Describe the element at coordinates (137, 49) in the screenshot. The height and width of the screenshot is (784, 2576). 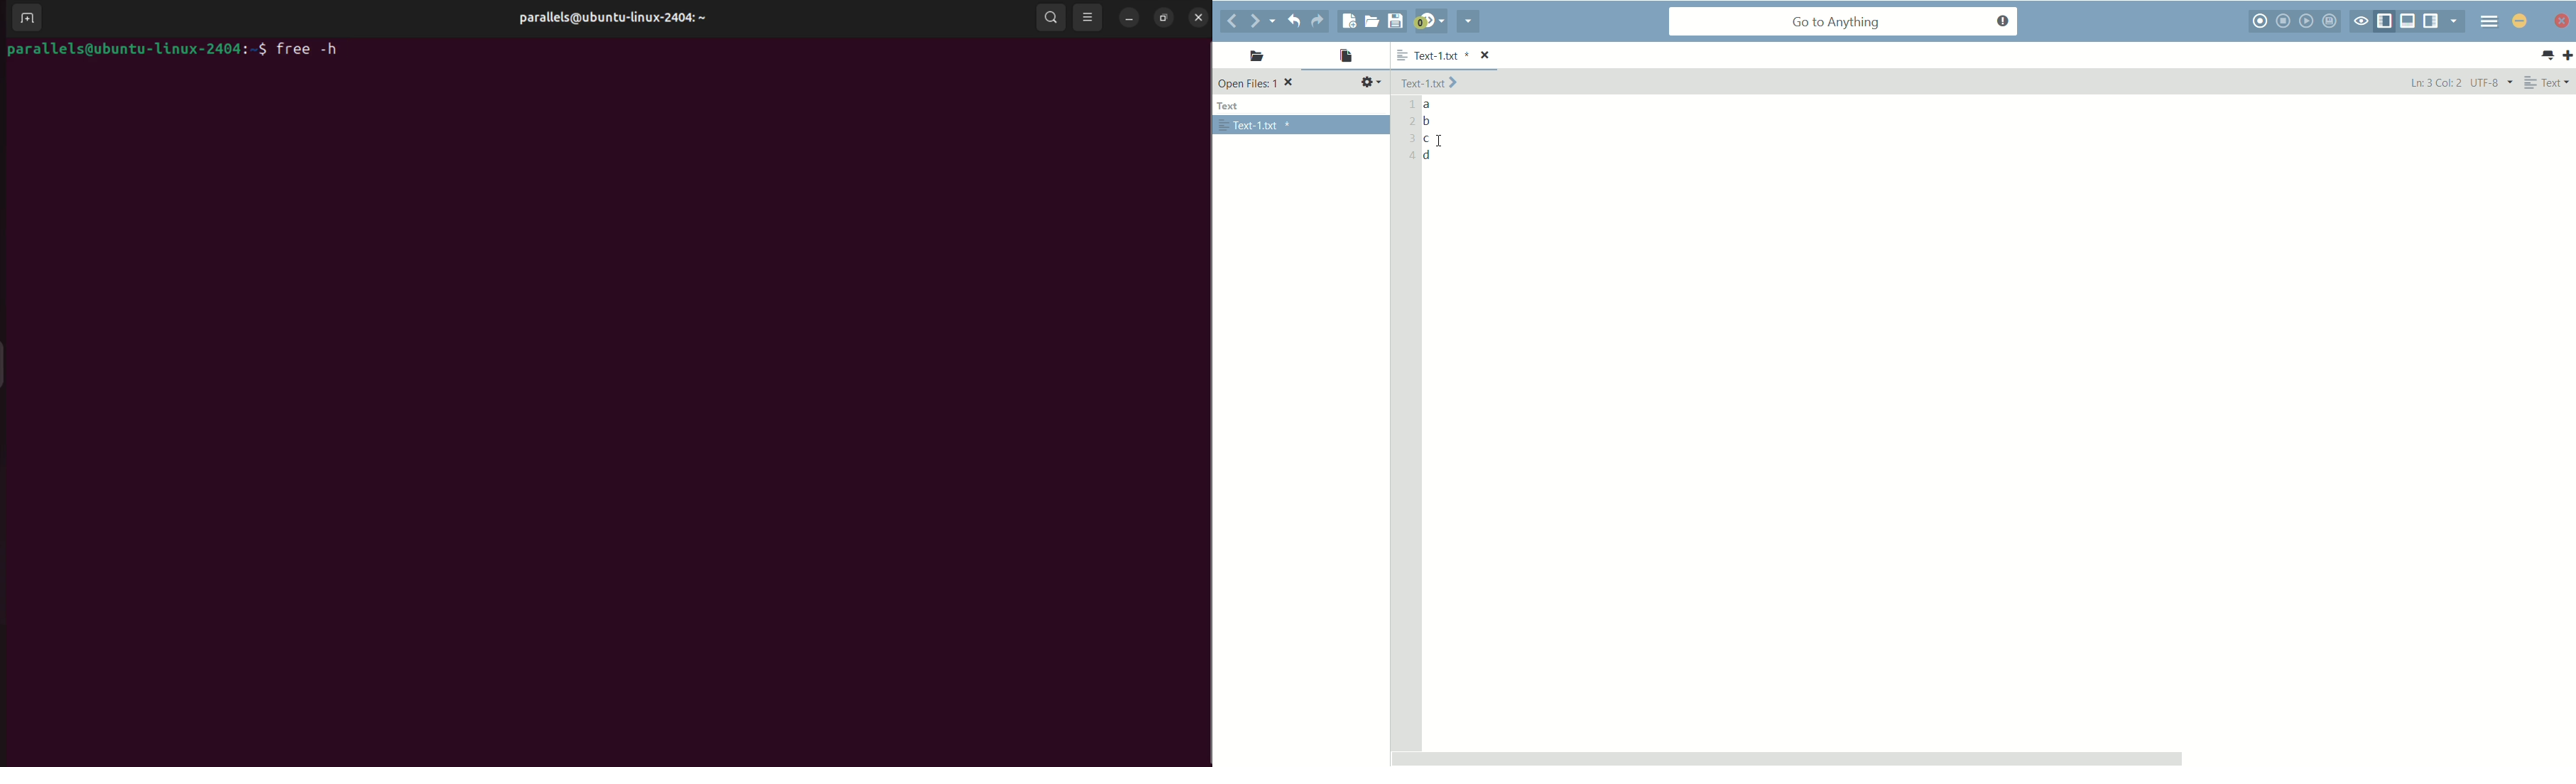
I see `parallels@ubuntu-linux-2404: ~$` at that location.